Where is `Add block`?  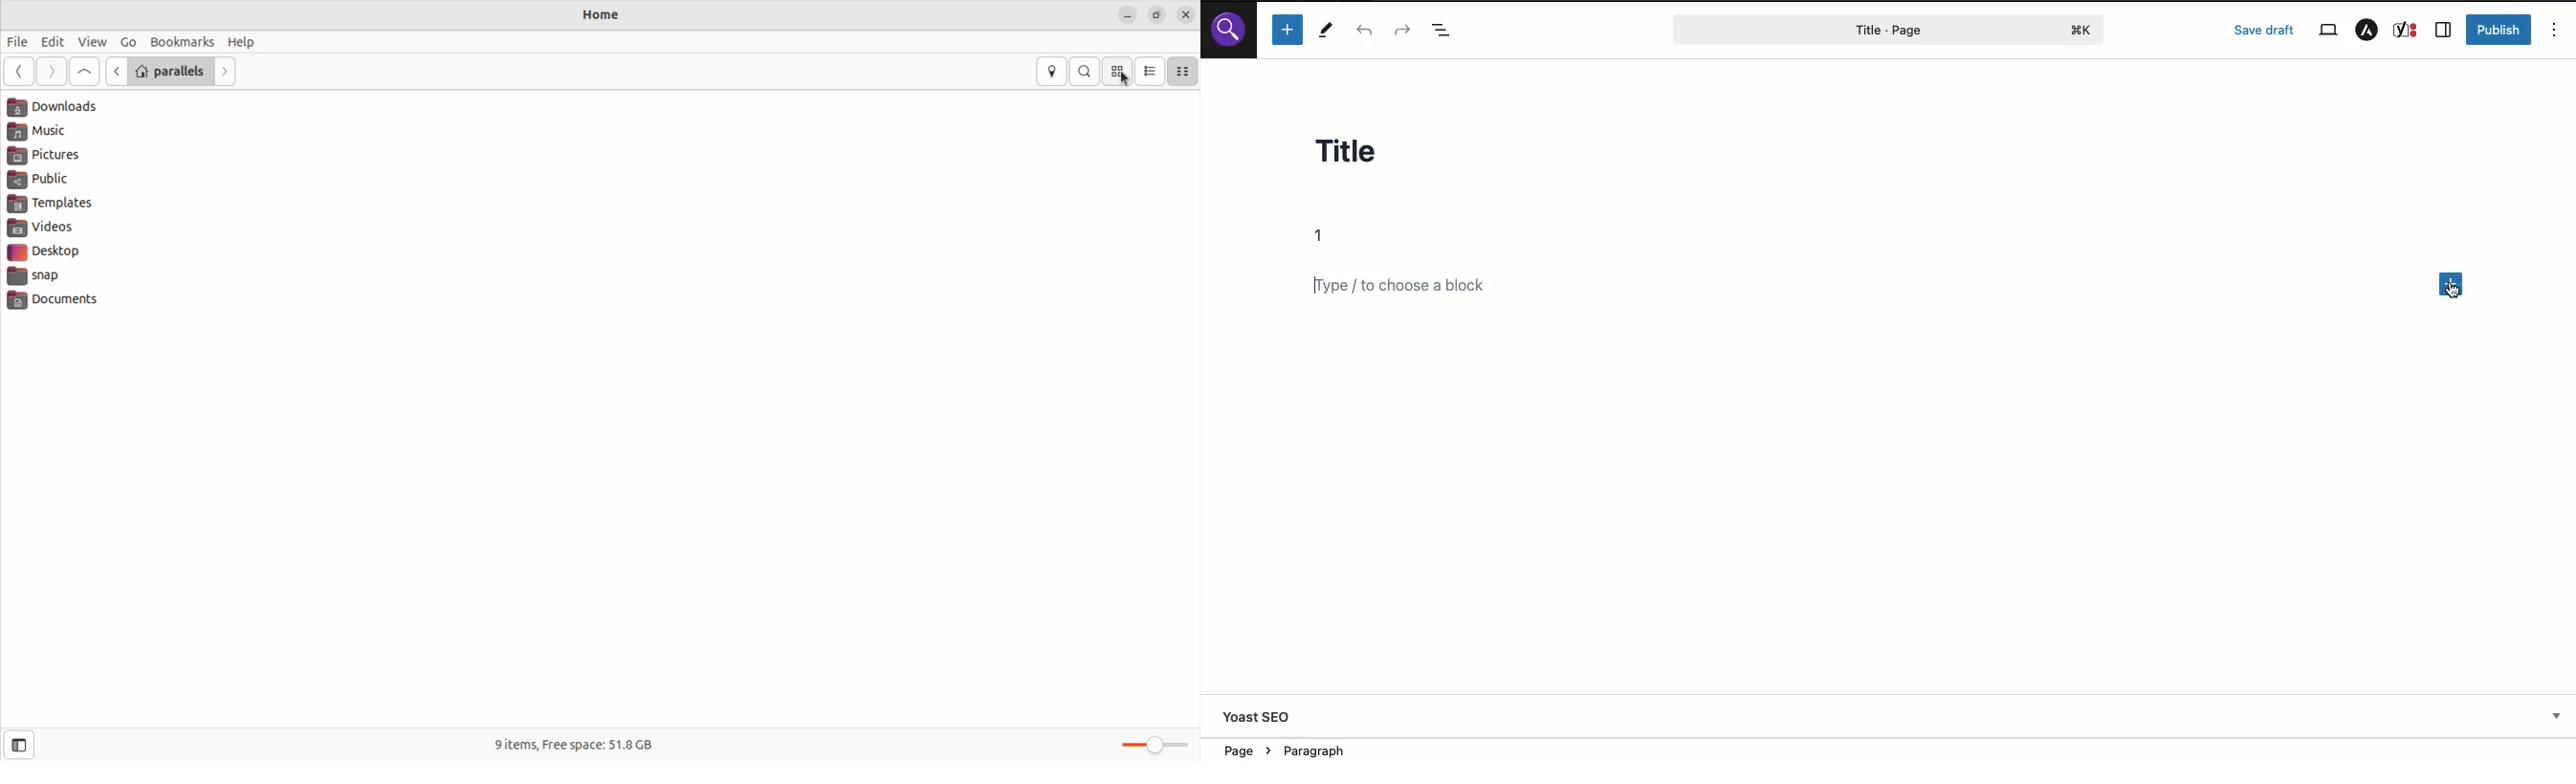
Add block is located at coordinates (1287, 30).